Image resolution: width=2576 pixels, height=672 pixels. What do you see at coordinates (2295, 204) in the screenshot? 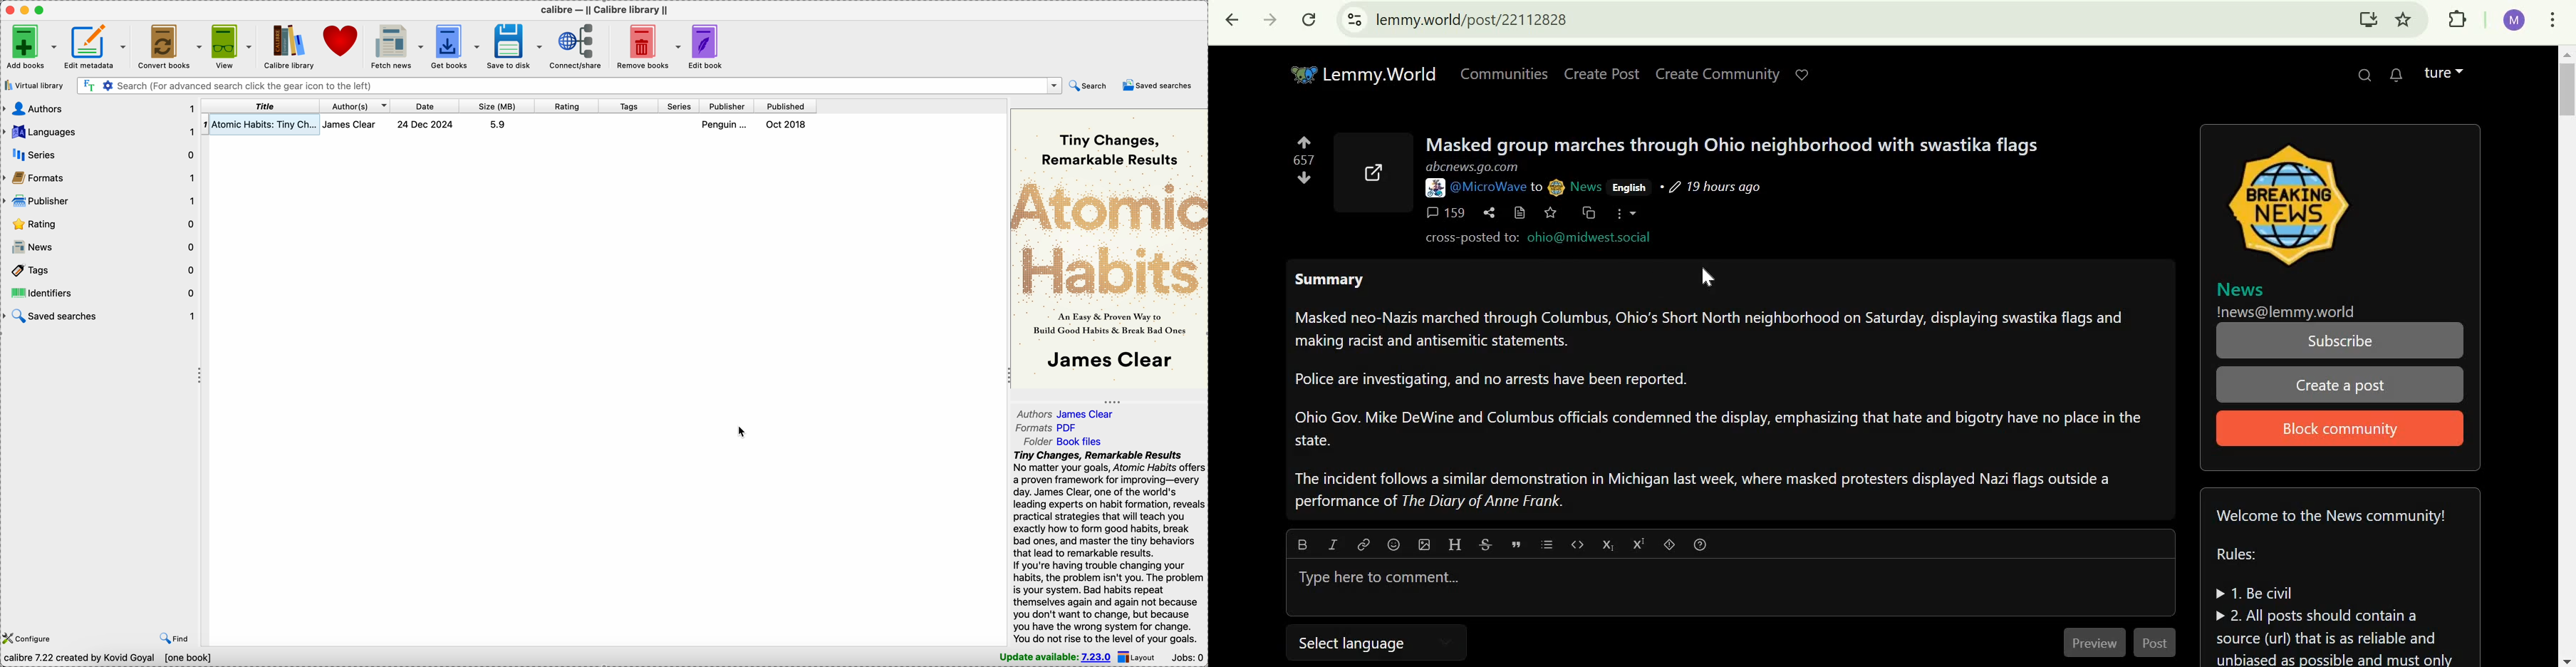
I see `image icon` at bounding box center [2295, 204].